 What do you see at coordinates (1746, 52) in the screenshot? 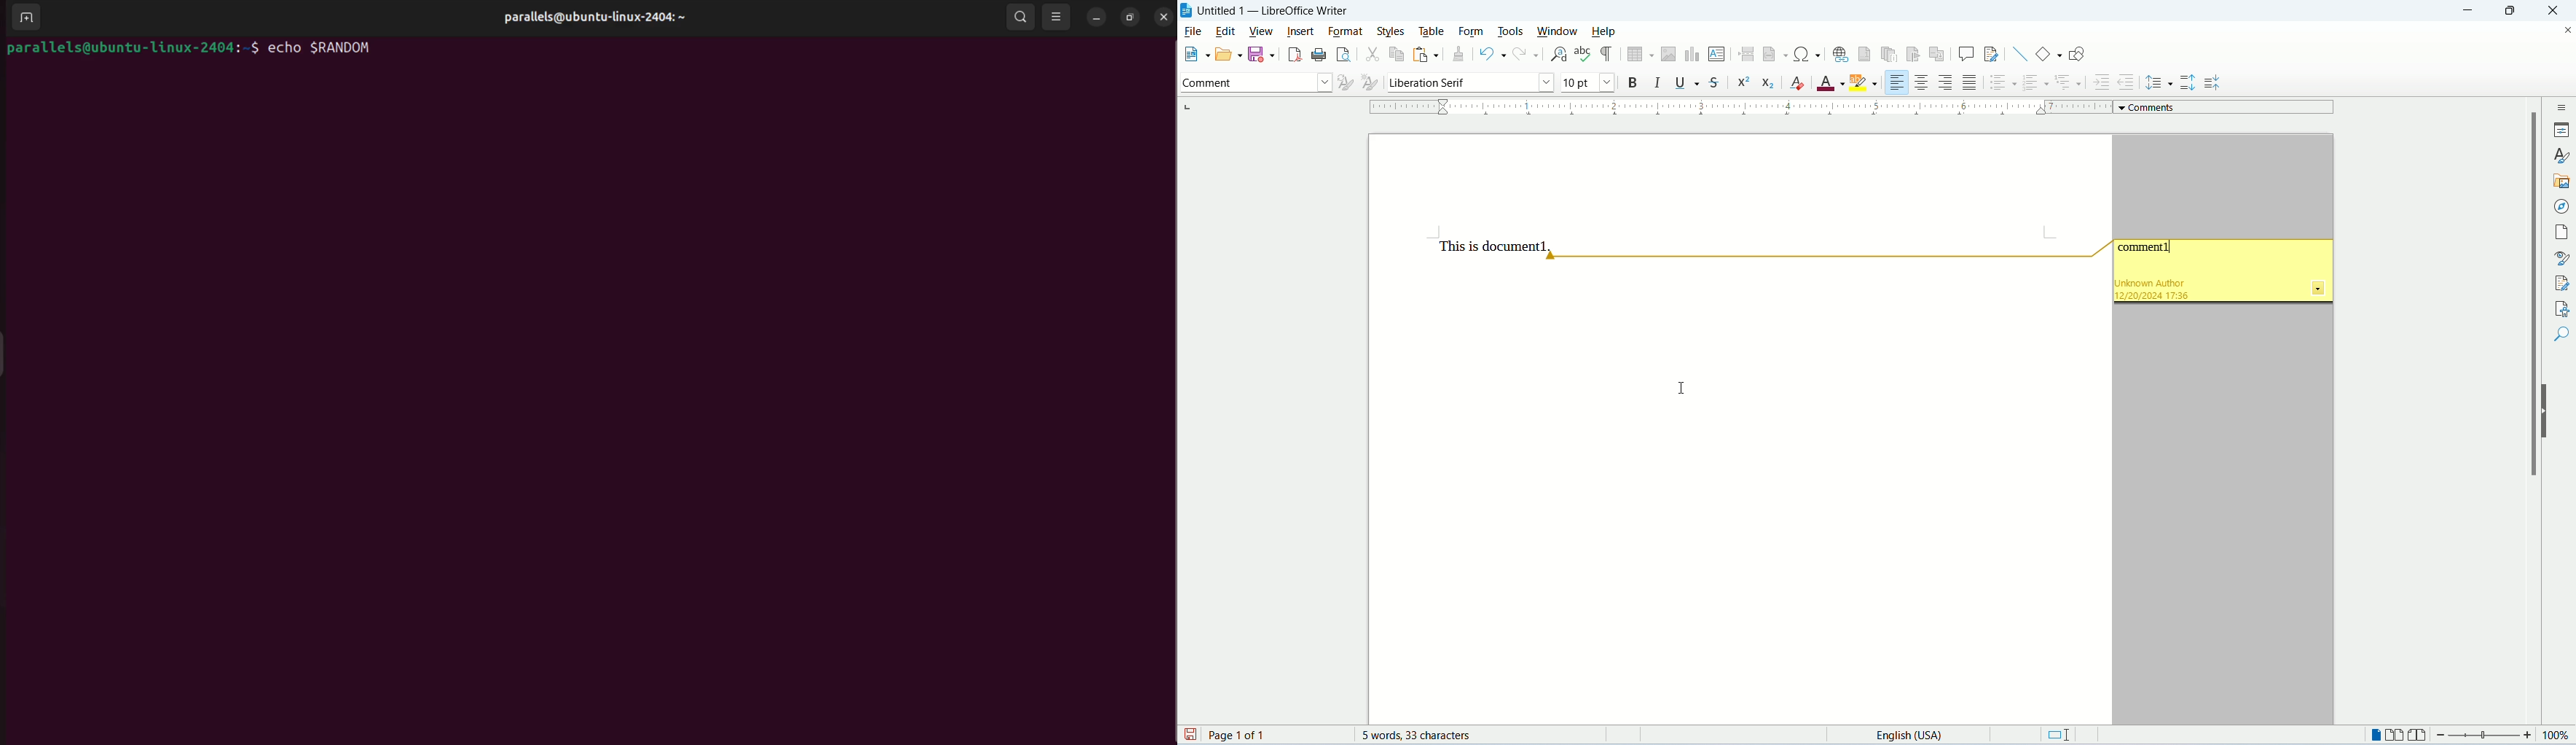
I see `page break` at bounding box center [1746, 52].